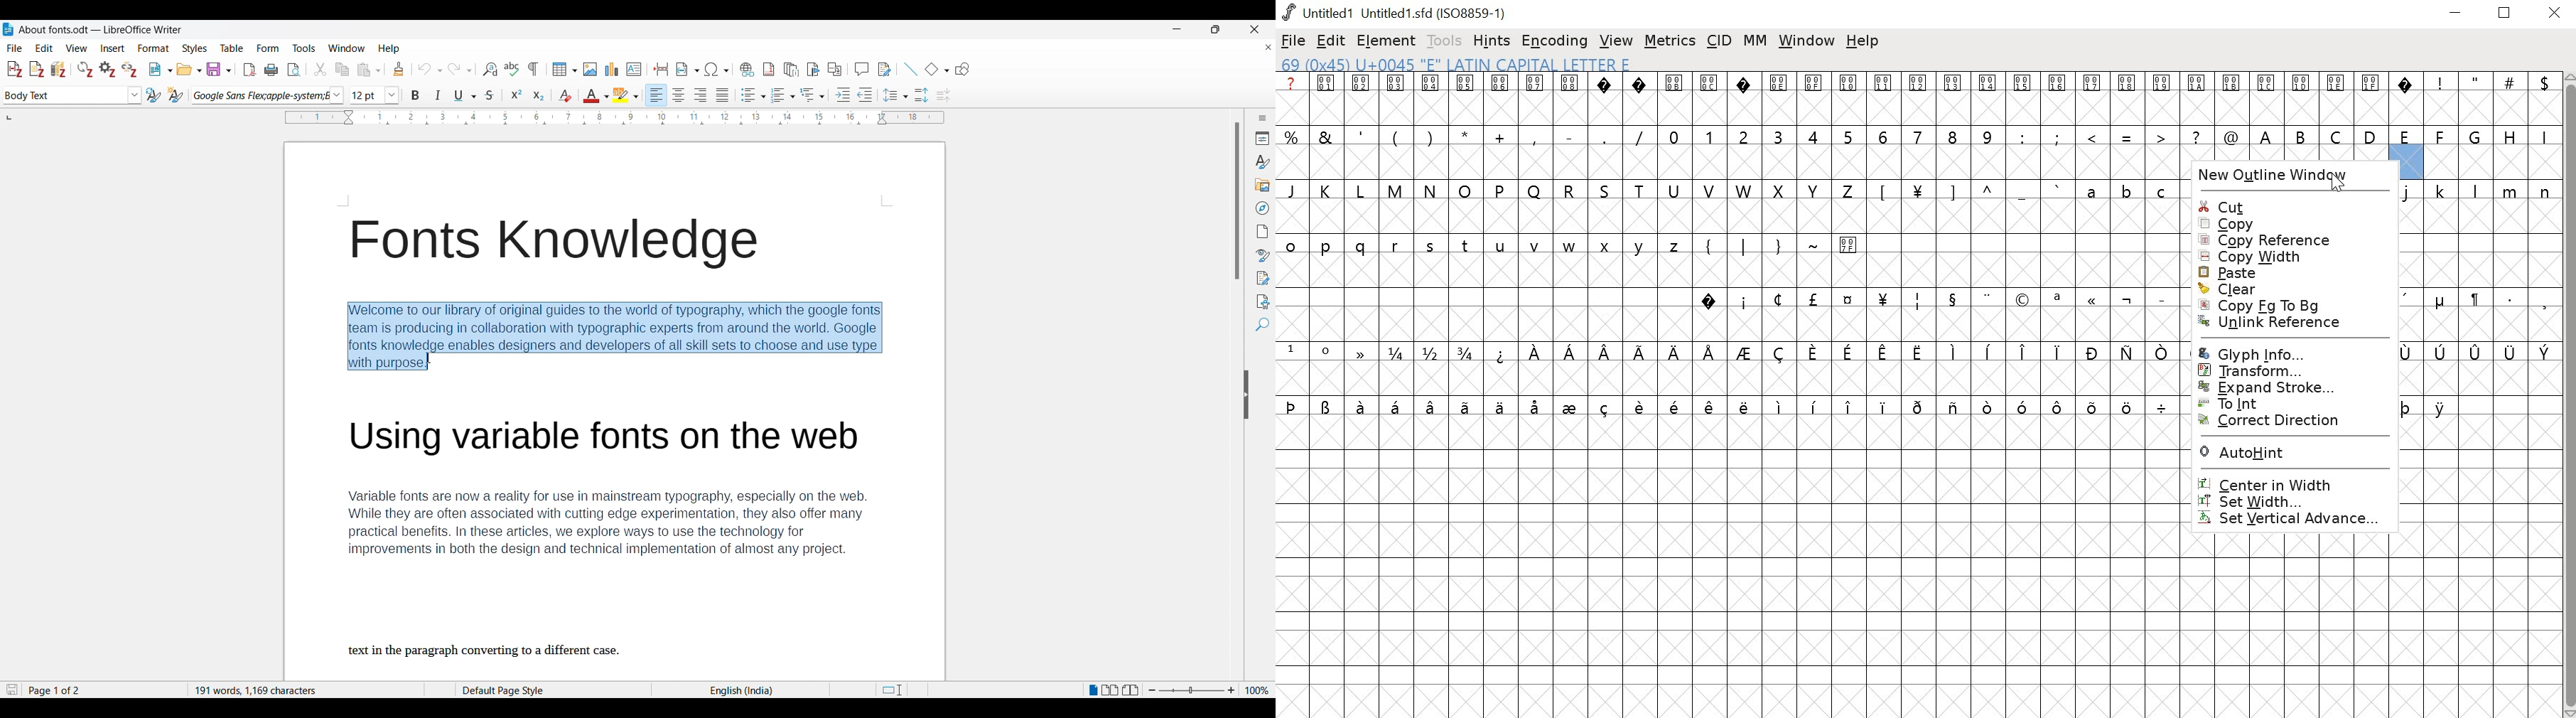  What do you see at coordinates (2555, 14) in the screenshot?
I see `close` at bounding box center [2555, 14].